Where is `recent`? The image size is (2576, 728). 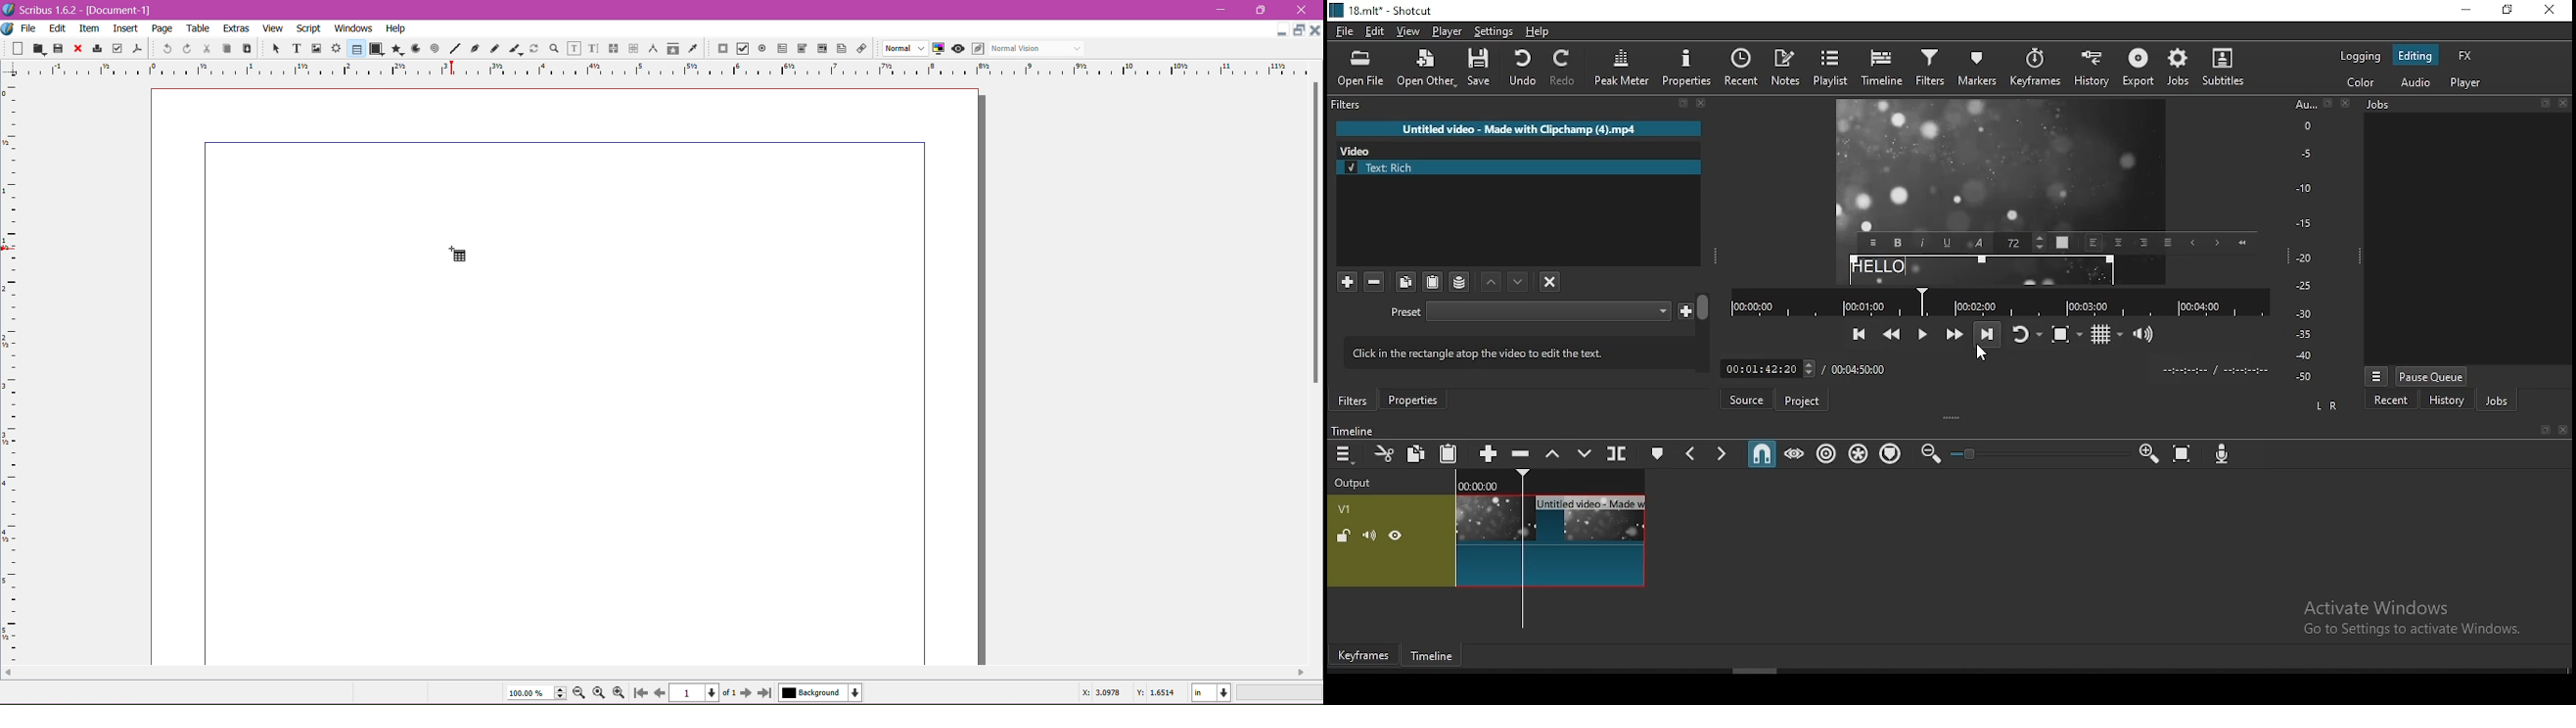 recent is located at coordinates (2392, 400).